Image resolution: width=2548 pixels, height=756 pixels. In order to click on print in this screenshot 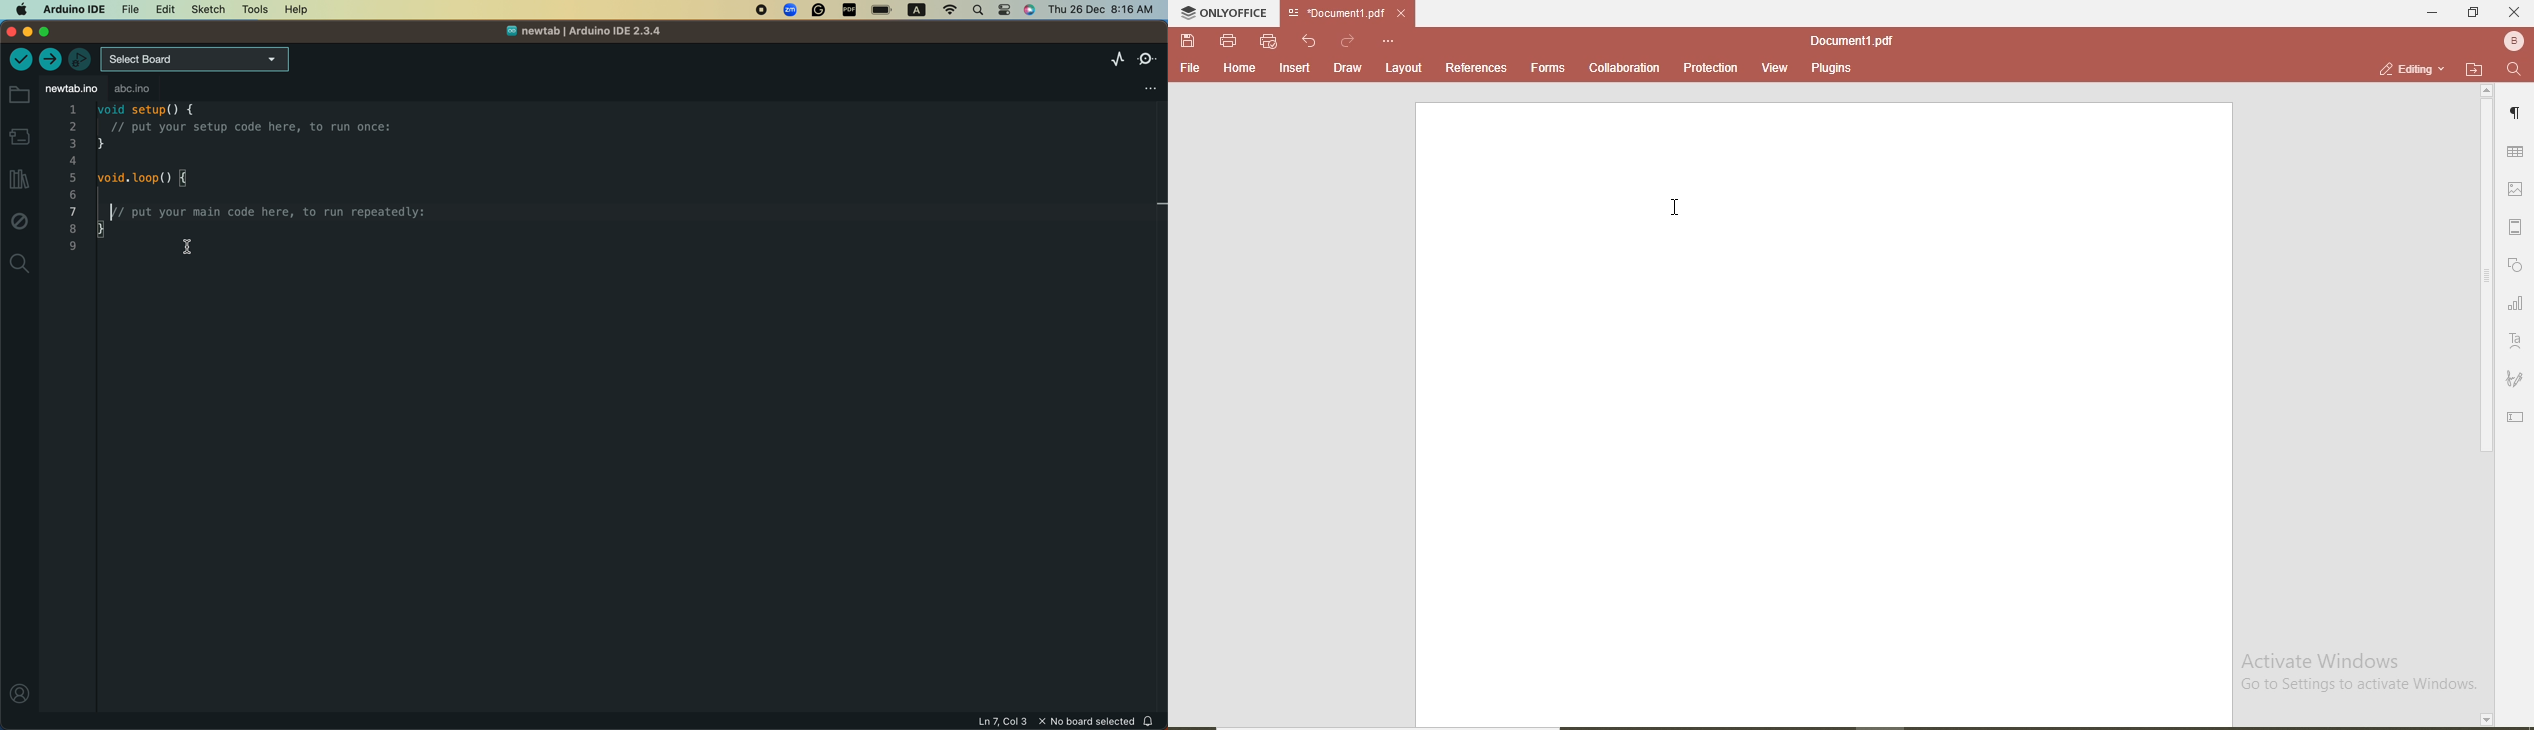, I will do `click(1226, 40)`.